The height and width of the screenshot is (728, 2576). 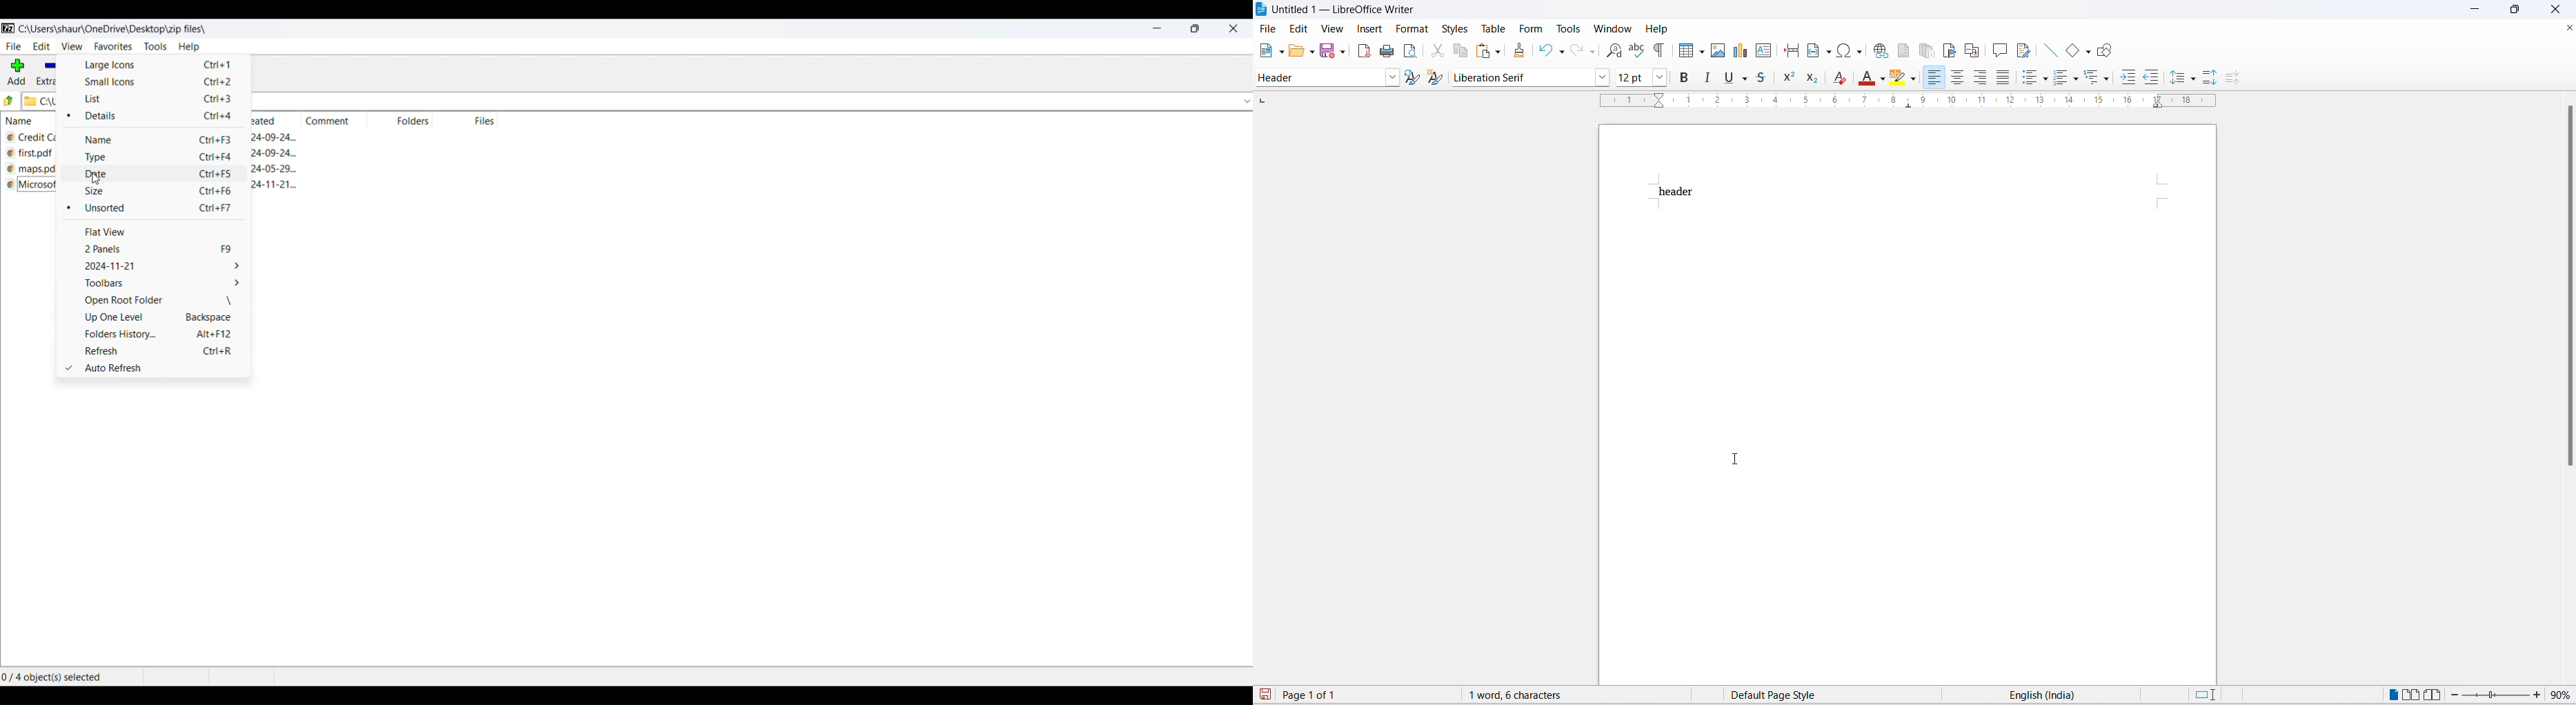 What do you see at coordinates (1243, 101) in the screenshot?
I see `down button` at bounding box center [1243, 101].